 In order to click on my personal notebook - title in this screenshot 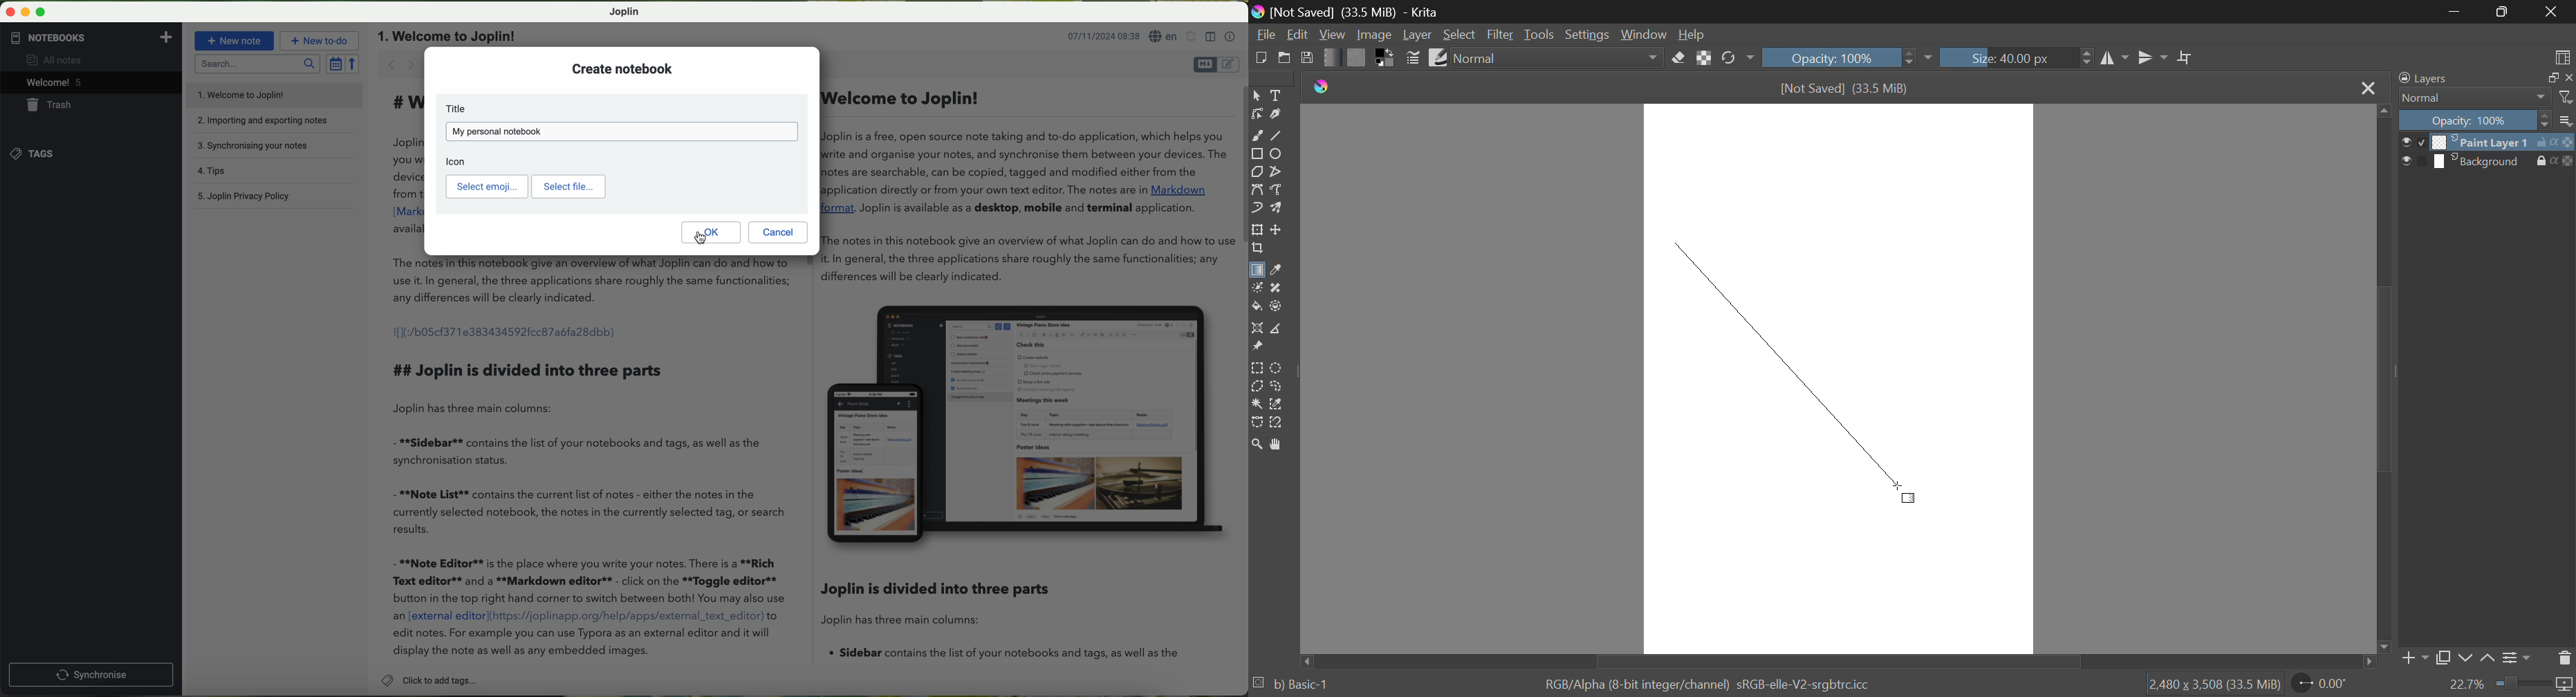, I will do `click(621, 132)`.